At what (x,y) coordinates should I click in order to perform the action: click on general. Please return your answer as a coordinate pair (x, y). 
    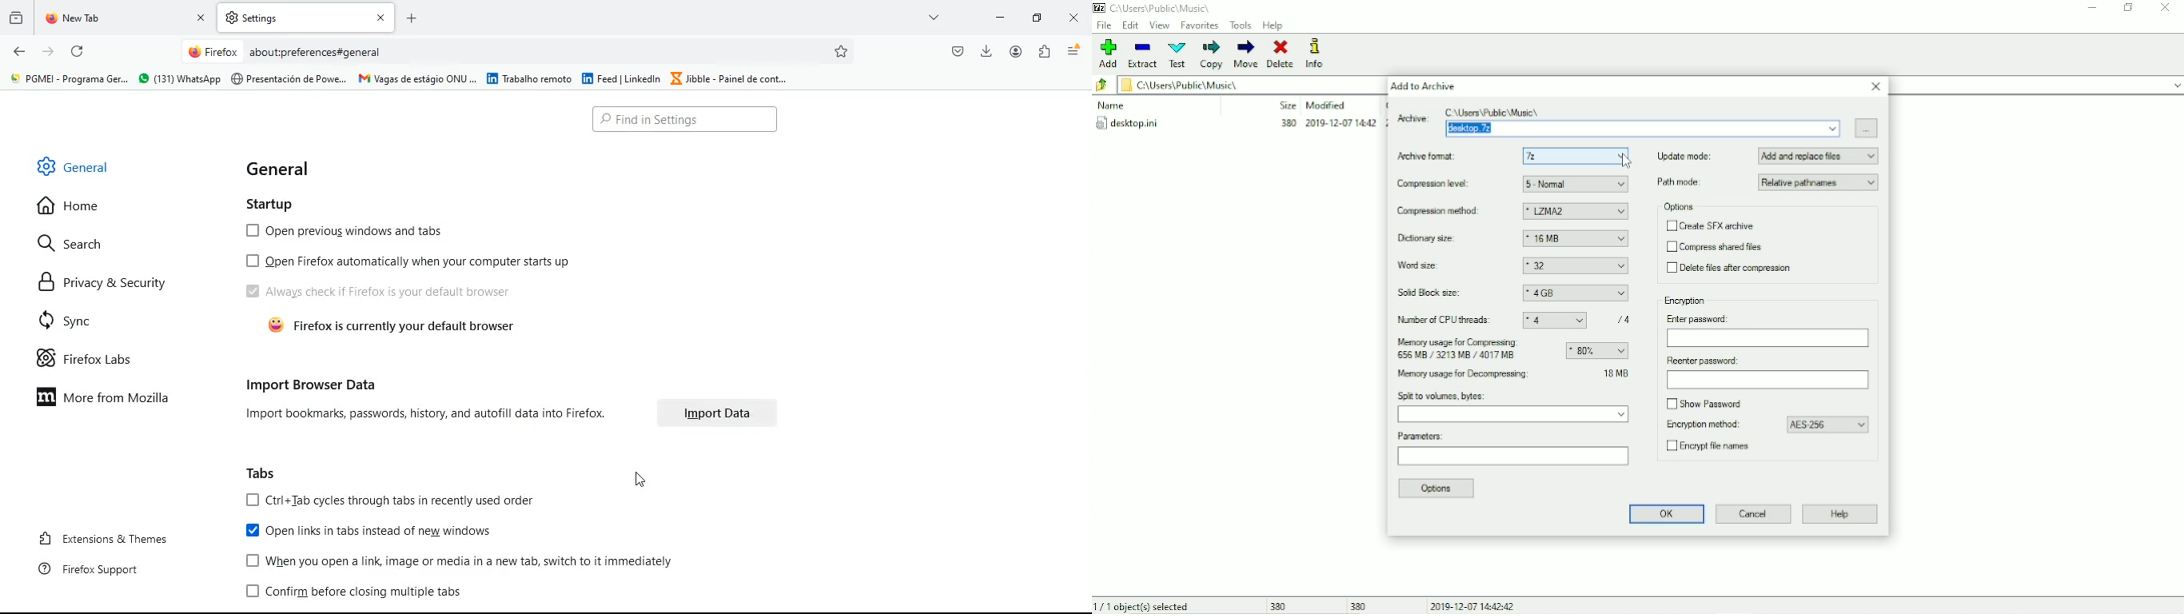
    Looking at the image, I should click on (284, 169).